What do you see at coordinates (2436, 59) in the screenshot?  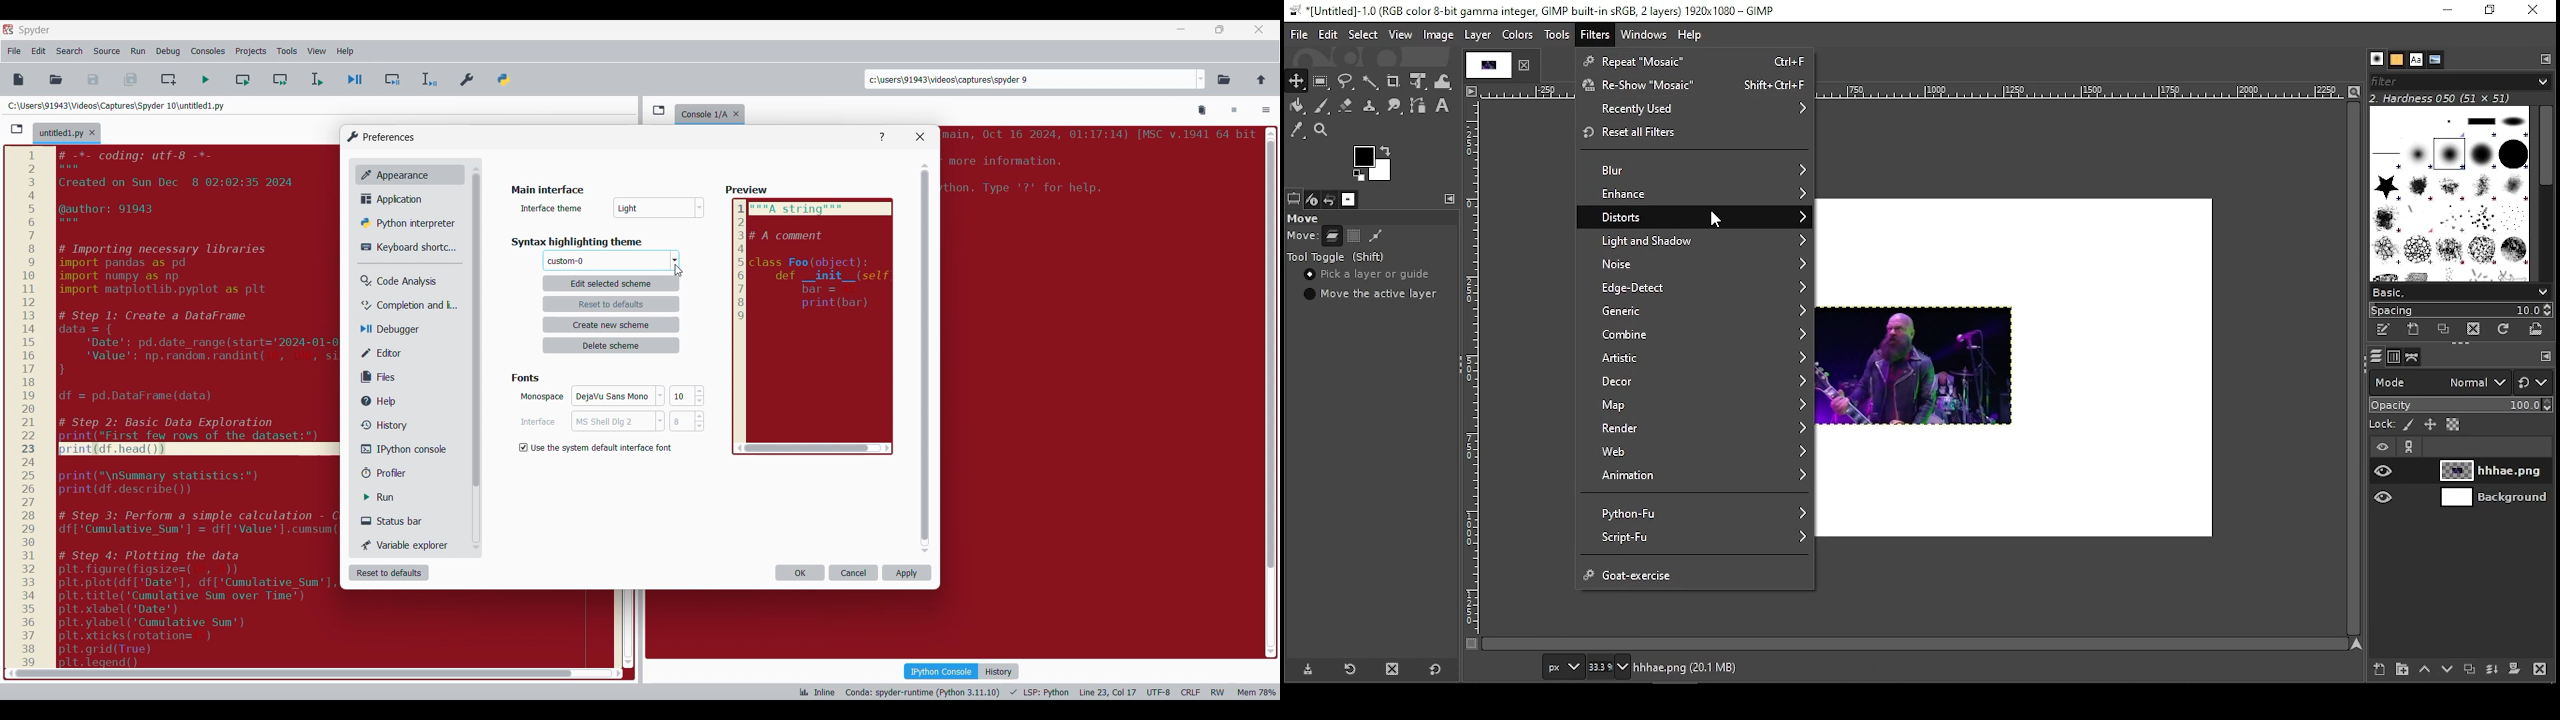 I see `document history` at bounding box center [2436, 59].